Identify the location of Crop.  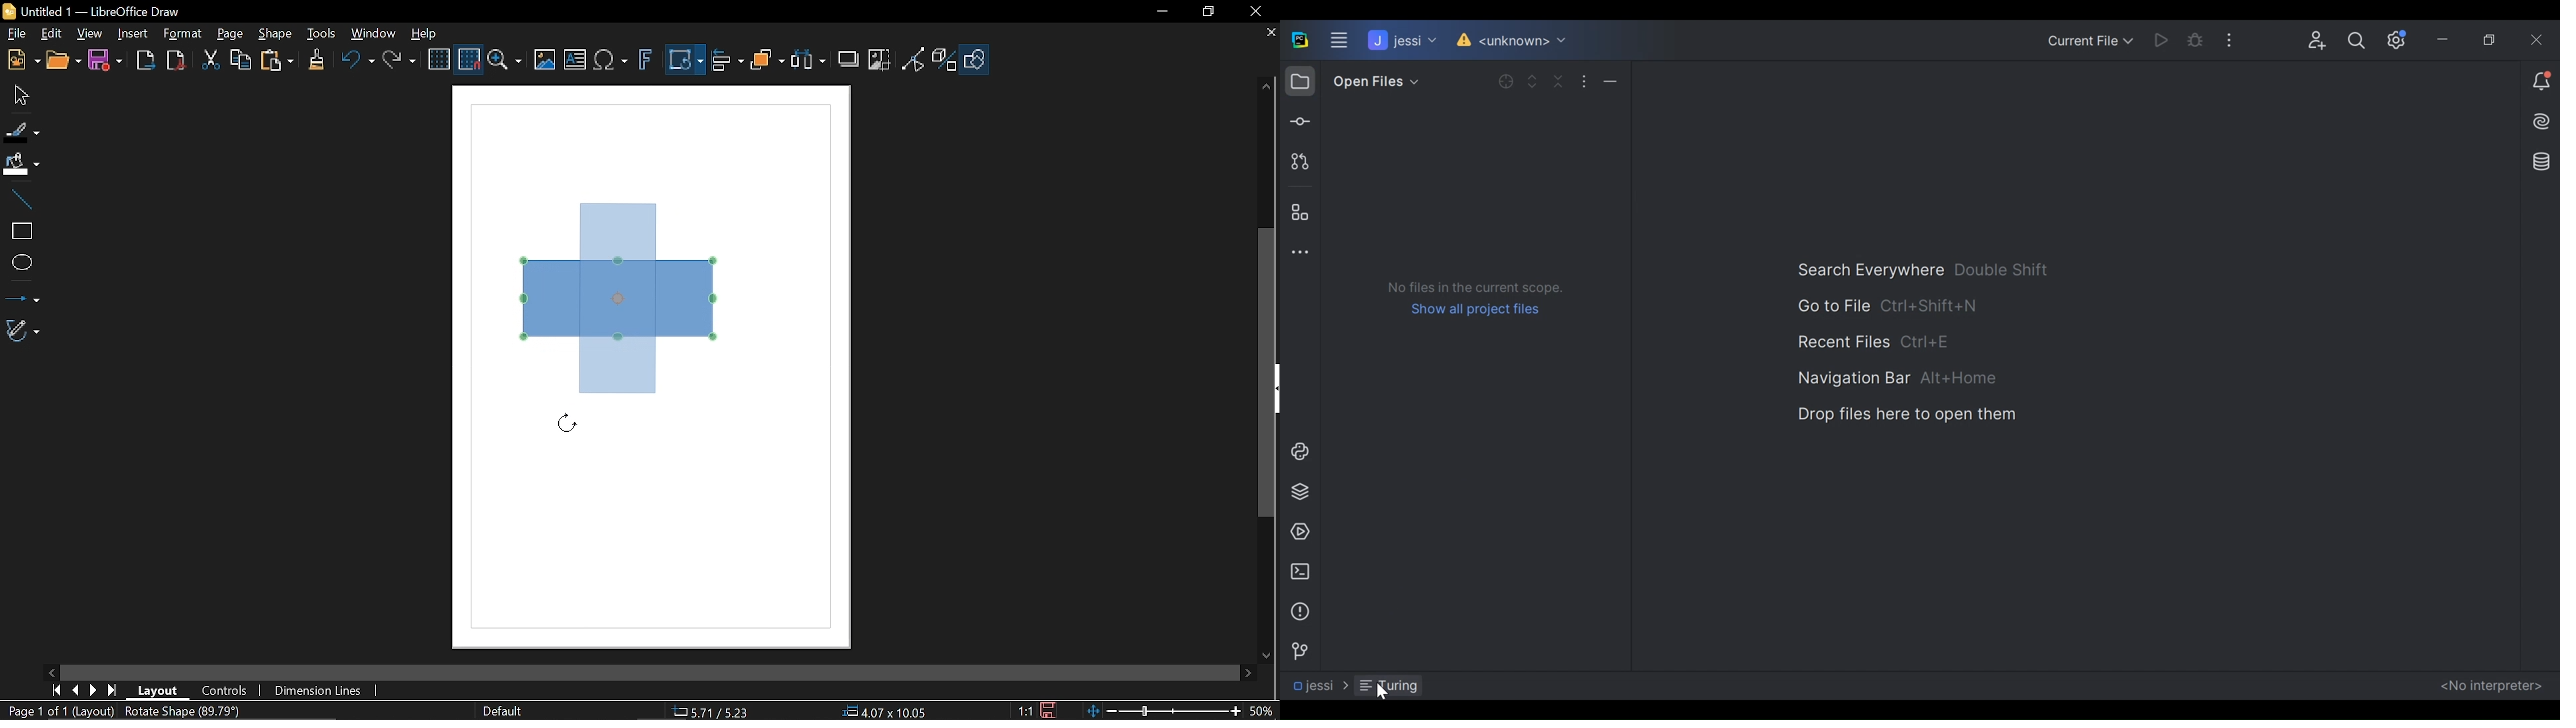
(881, 61).